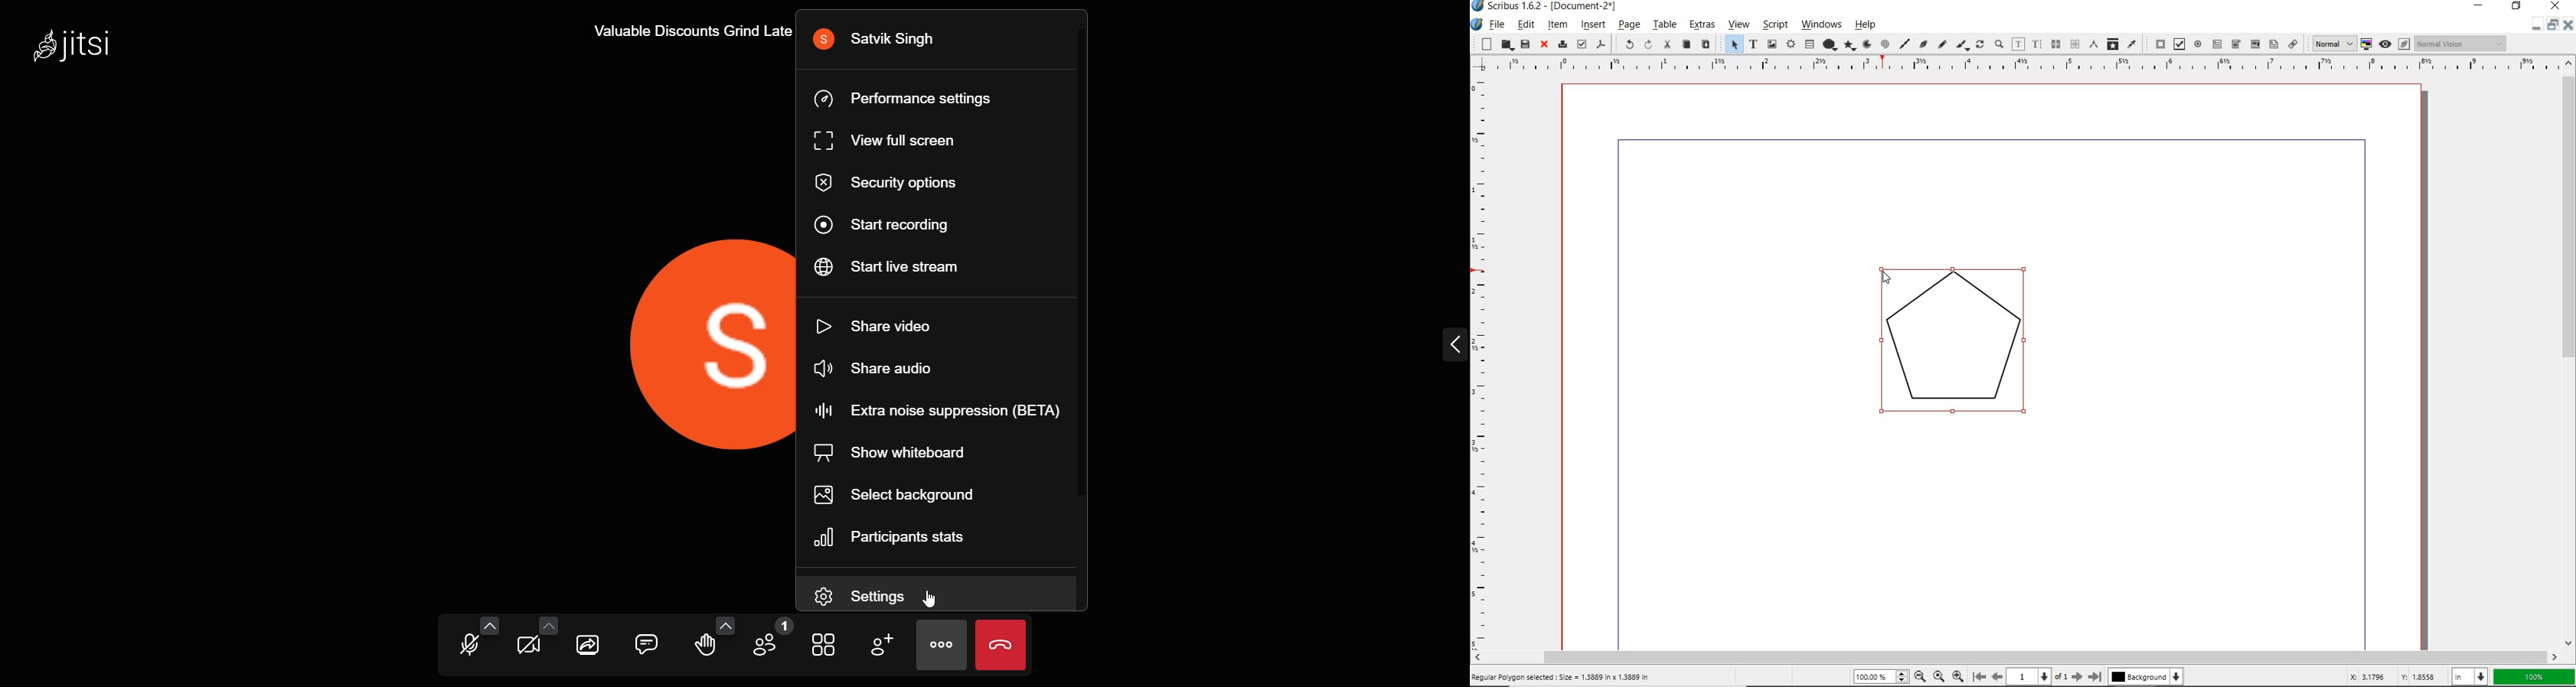 The height and width of the screenshot is (700, 2576). Describe the element at coordinates (902, 539) in the screenshot. I see `participant stats` at that location.